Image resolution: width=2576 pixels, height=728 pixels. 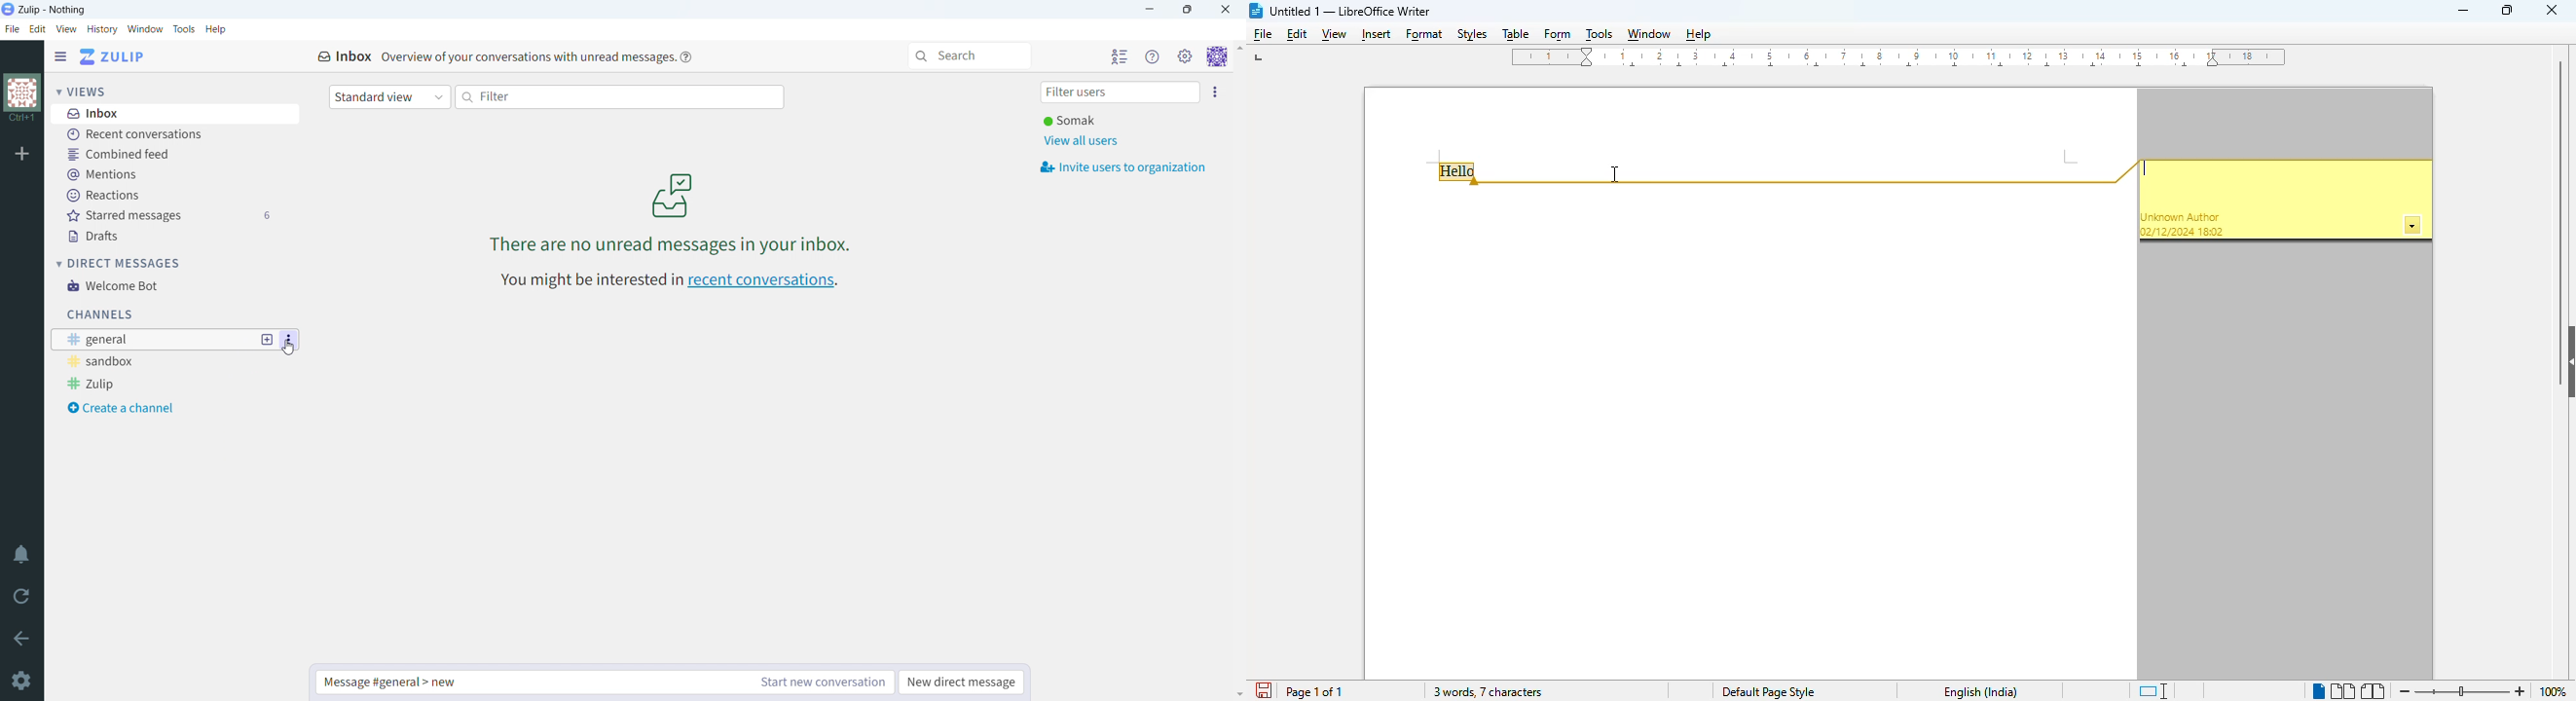 I want to click on enable do not disturb, so click(x=21, y=554).